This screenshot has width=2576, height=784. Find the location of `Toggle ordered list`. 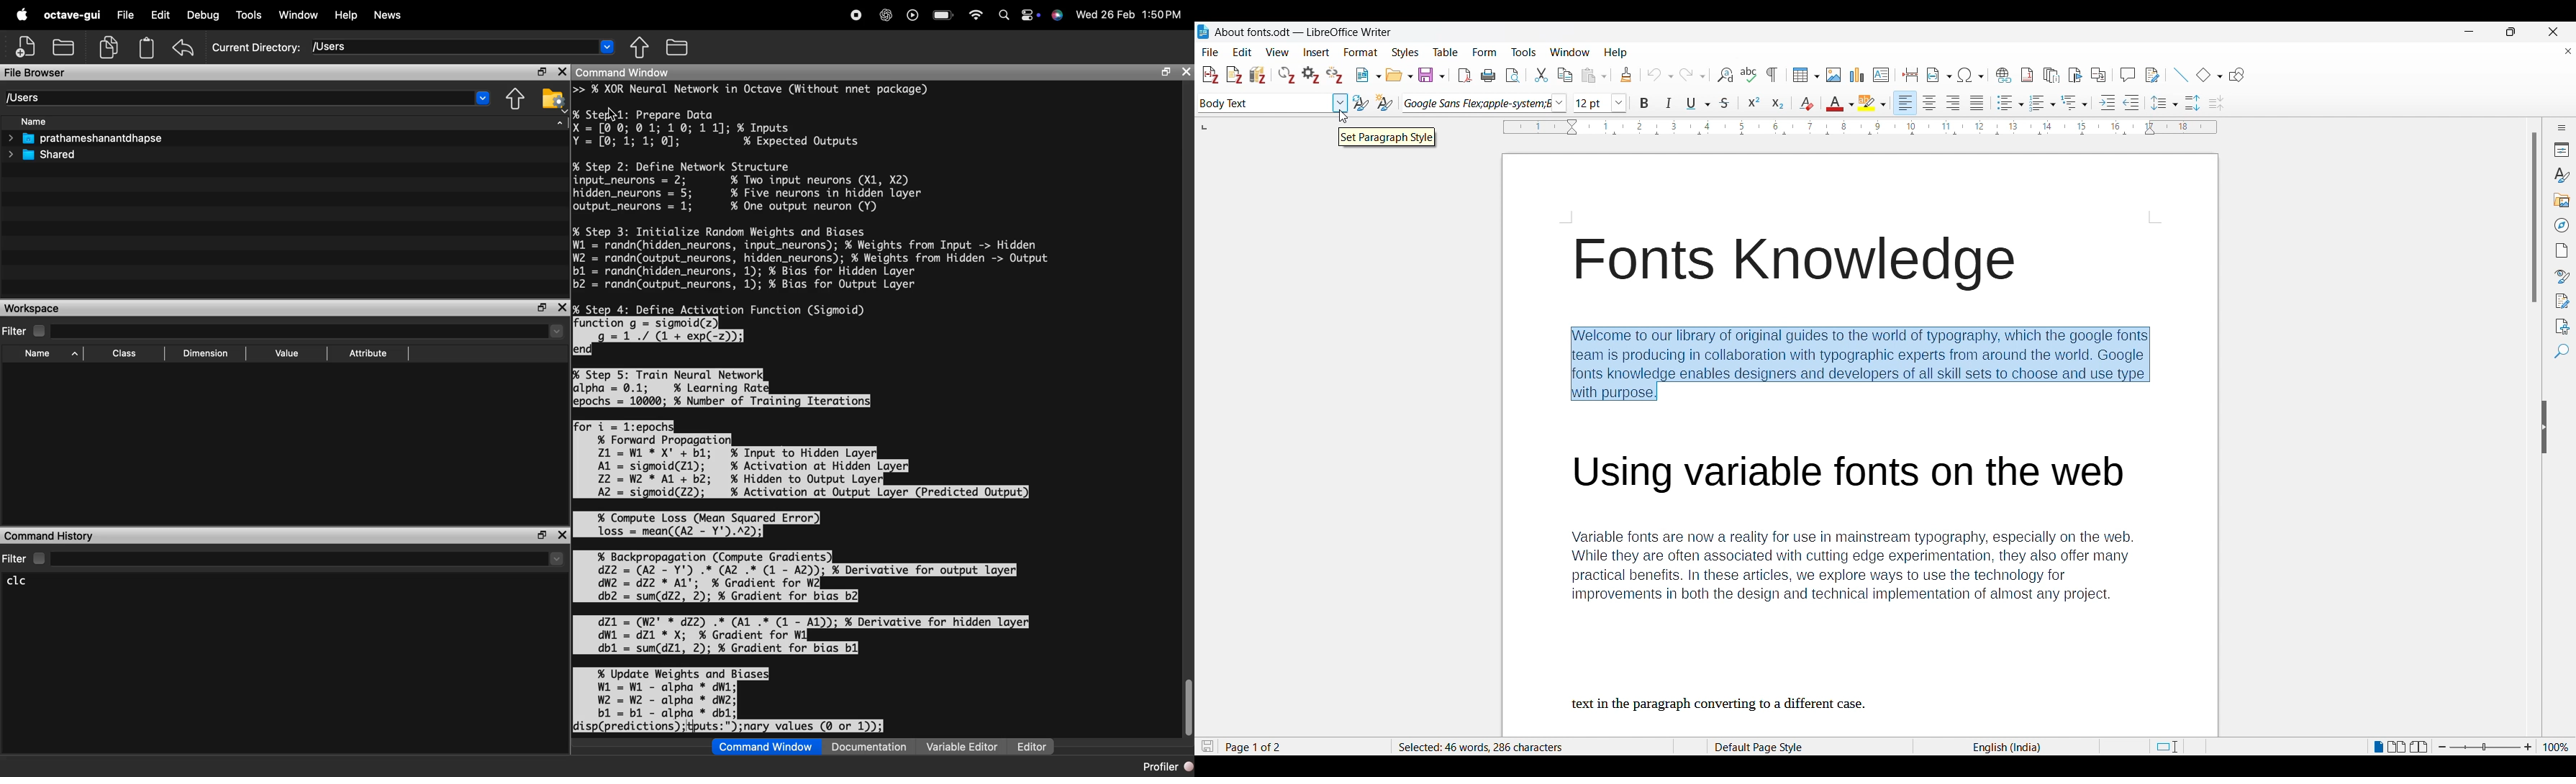

Toggle ordered list is located at coordinates (2043, 103).